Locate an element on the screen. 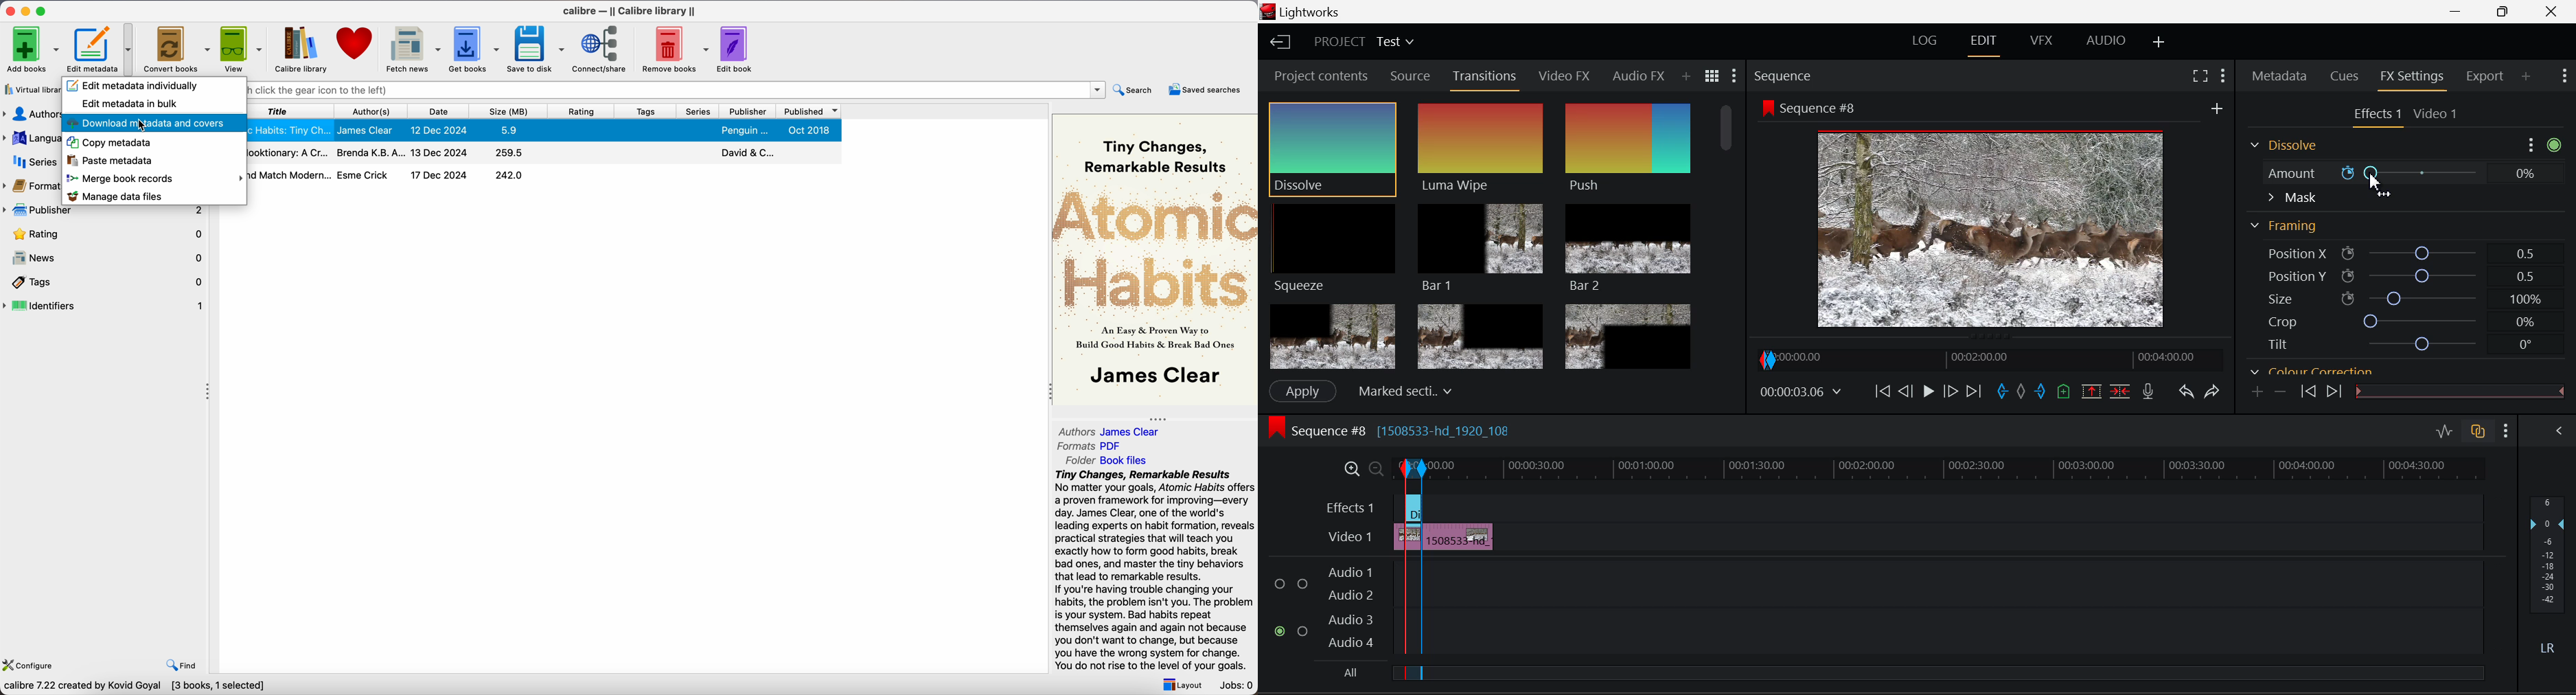 The width and height of the screenshot is (2576, 700). Penguin... is located at coordinates (744, 131).